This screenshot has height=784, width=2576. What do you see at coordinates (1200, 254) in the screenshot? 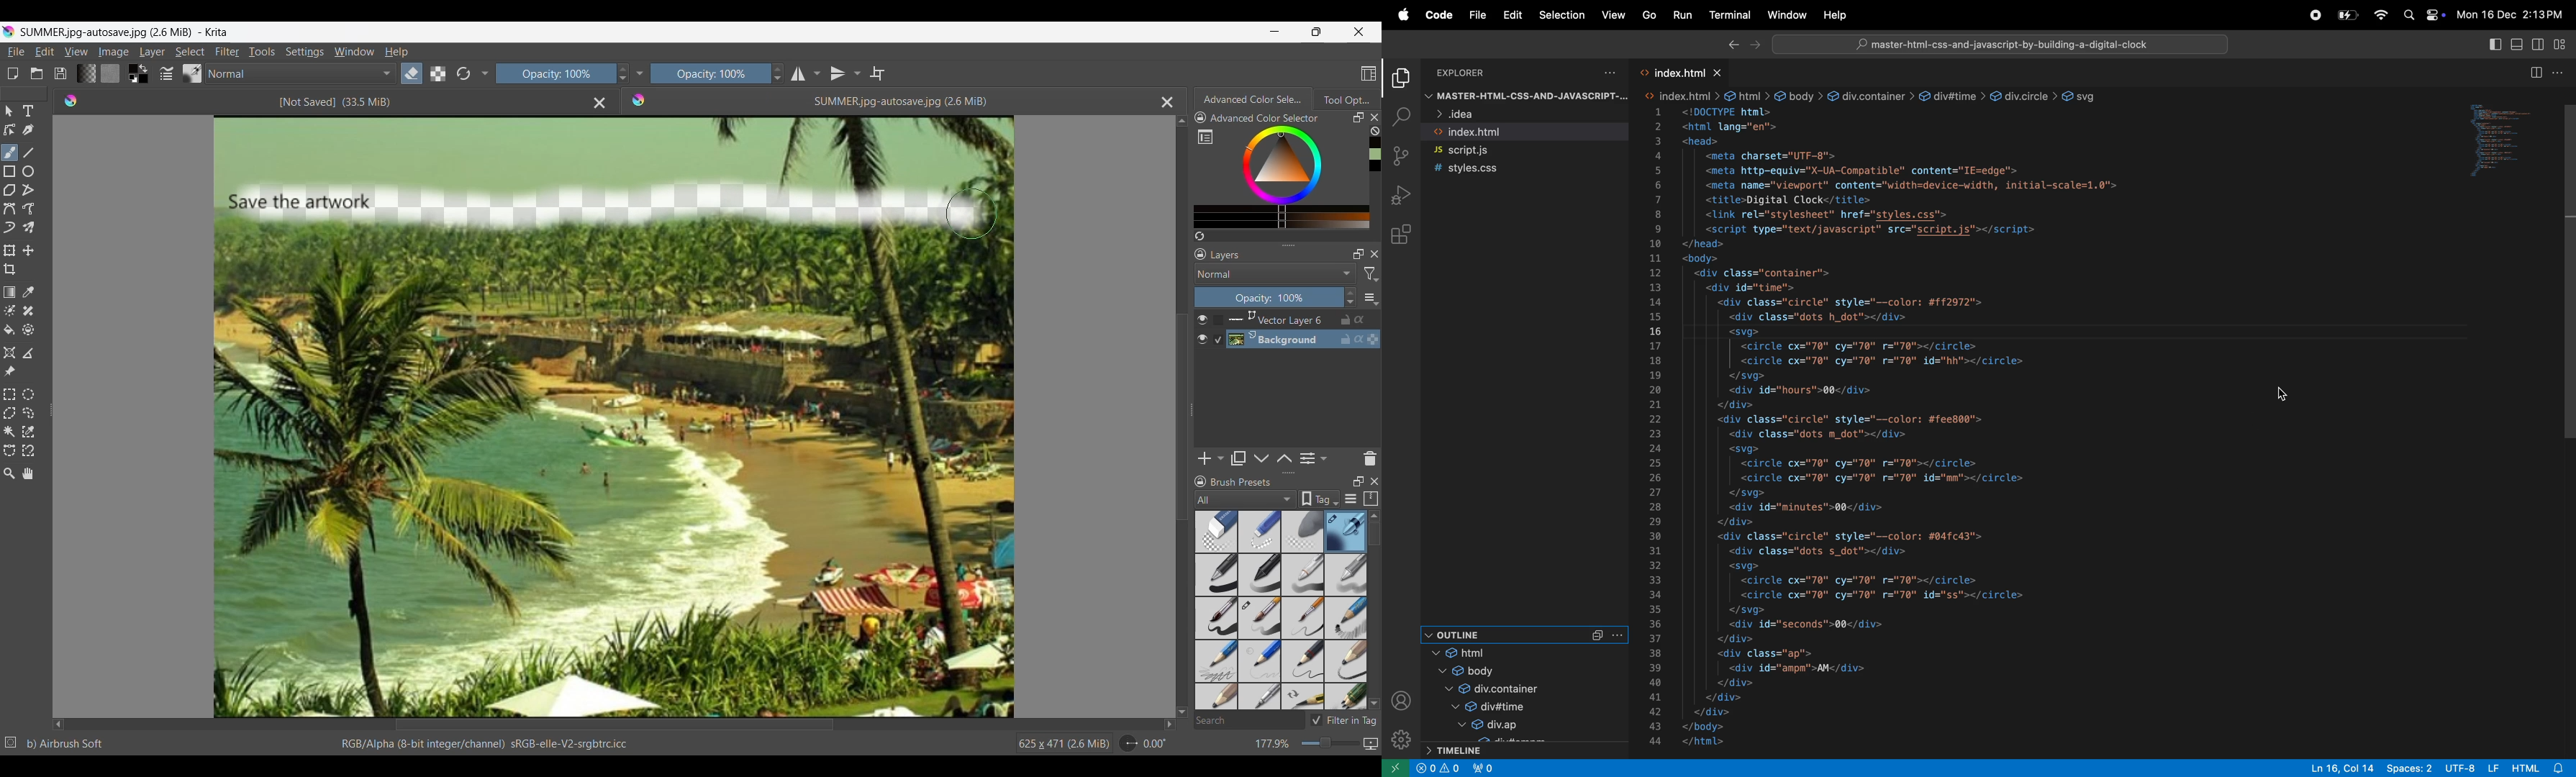
I see `Lock layers panel` at bounding box center [1200, 254].